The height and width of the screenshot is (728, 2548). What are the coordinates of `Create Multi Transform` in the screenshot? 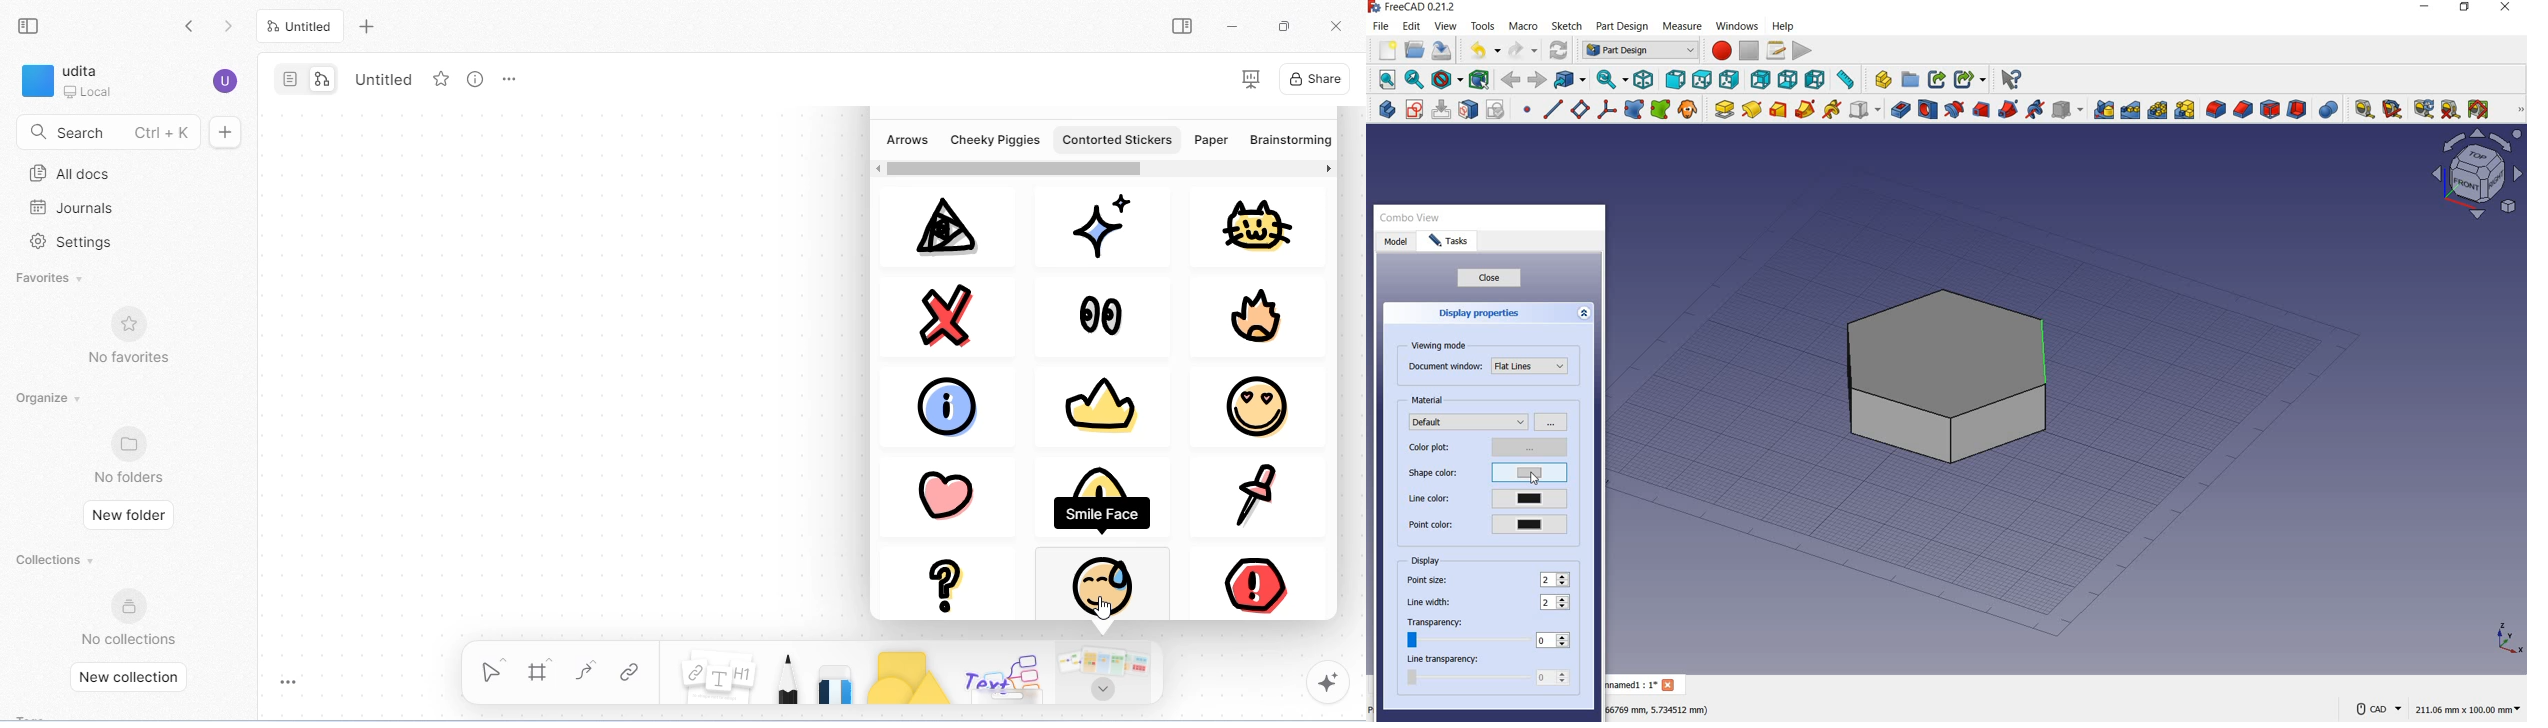 It's located at (2186, 110).